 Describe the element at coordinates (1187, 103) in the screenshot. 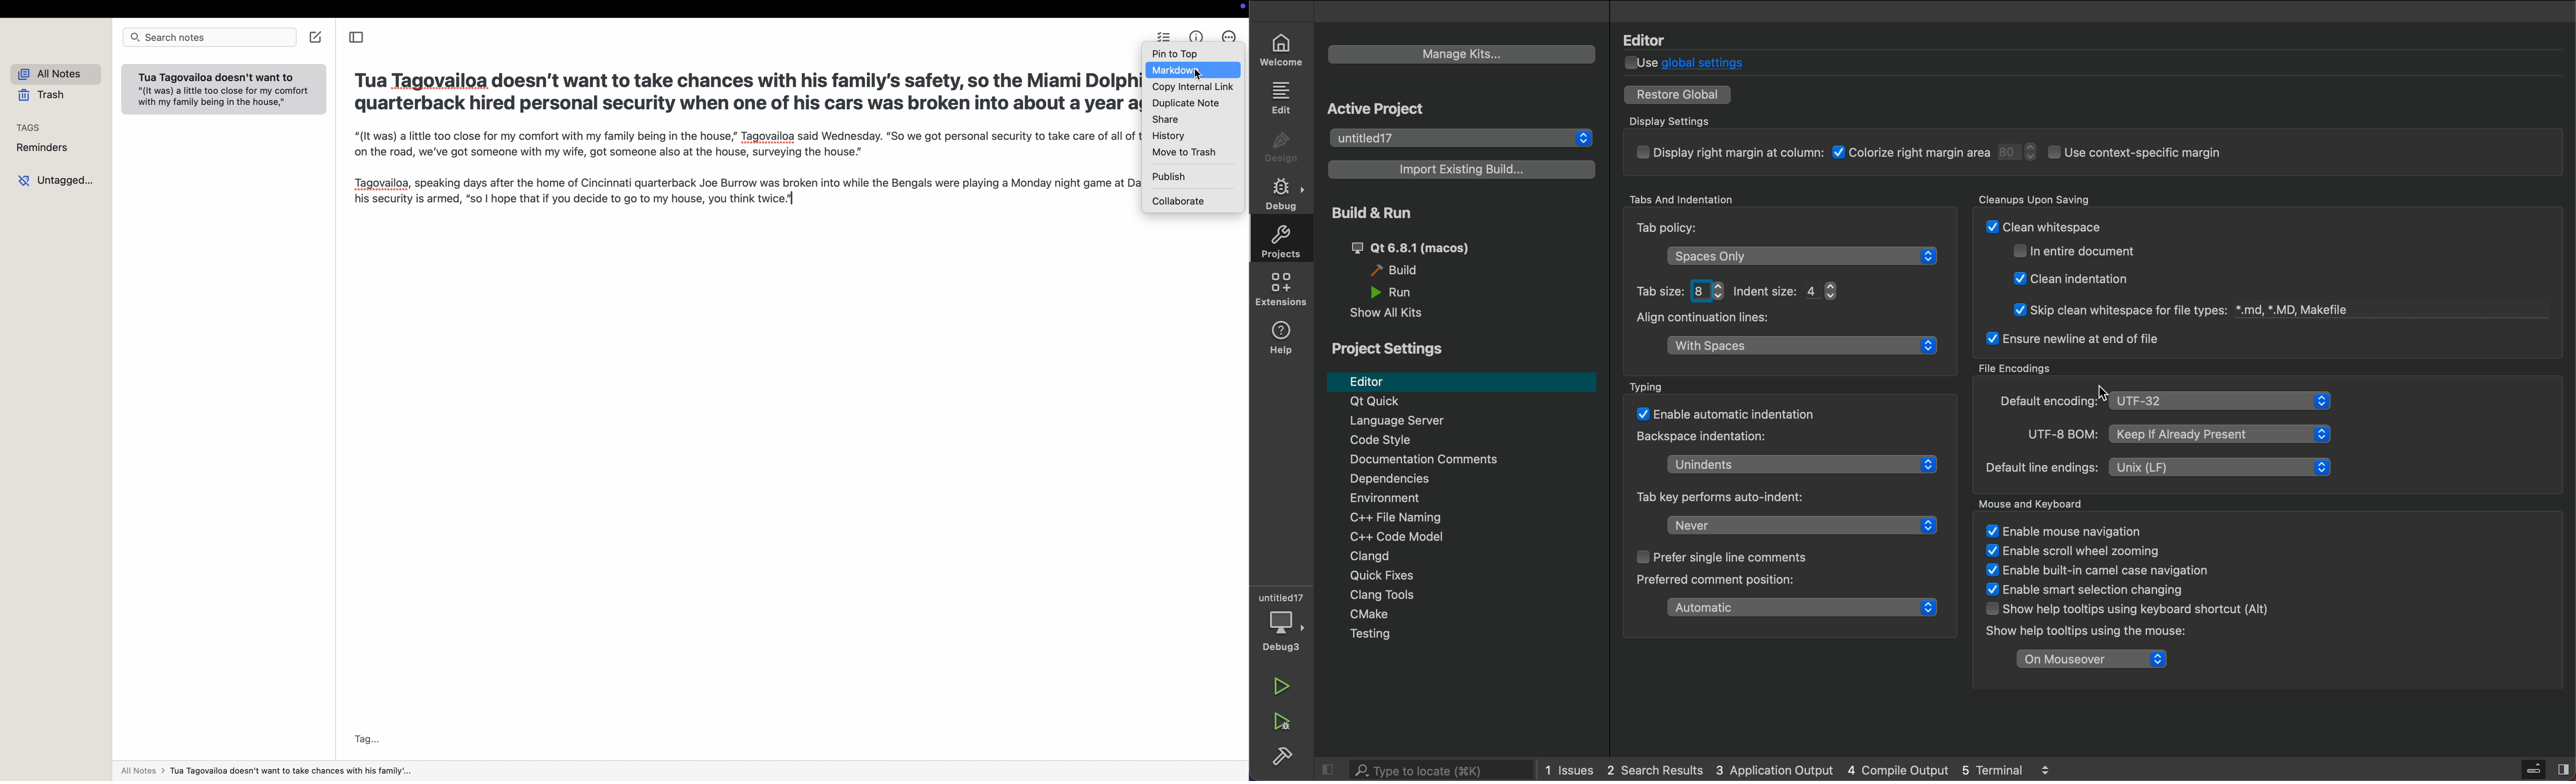

I see `duplicate note` at that location.